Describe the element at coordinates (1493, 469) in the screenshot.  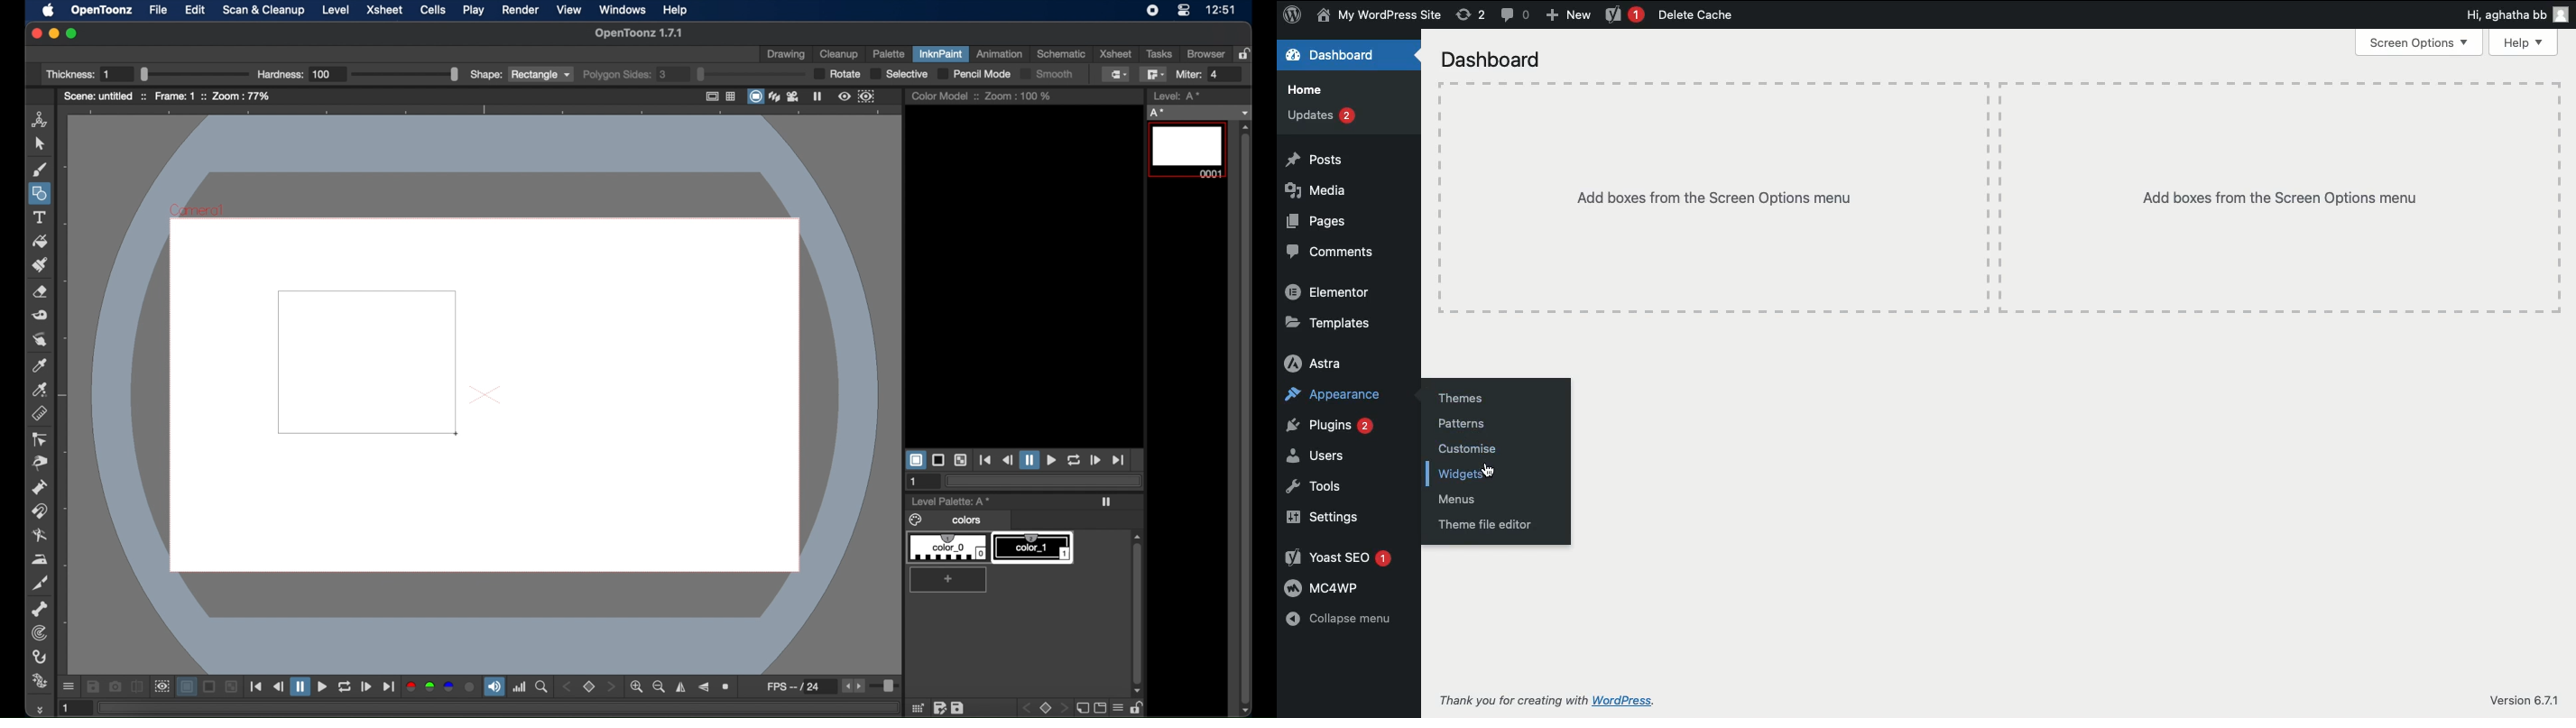
I see `cursor` at that location.